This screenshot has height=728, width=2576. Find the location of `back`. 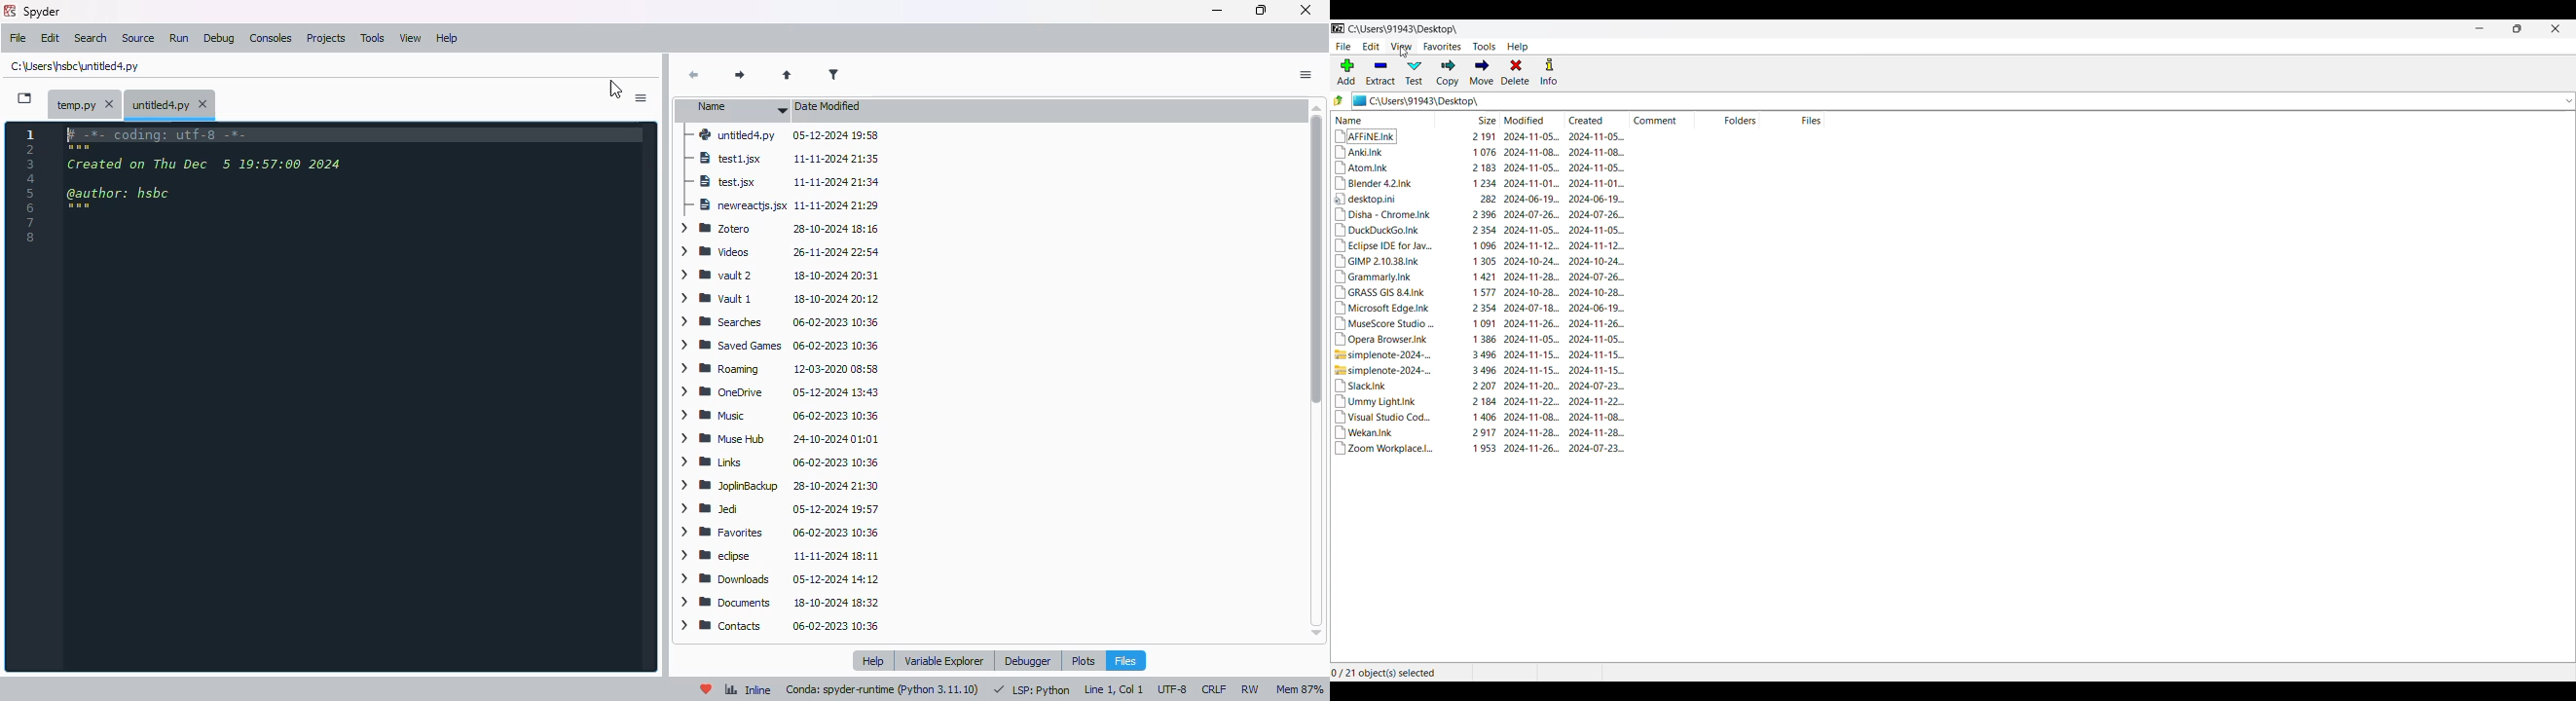

back is located at coordinates (693, 75).